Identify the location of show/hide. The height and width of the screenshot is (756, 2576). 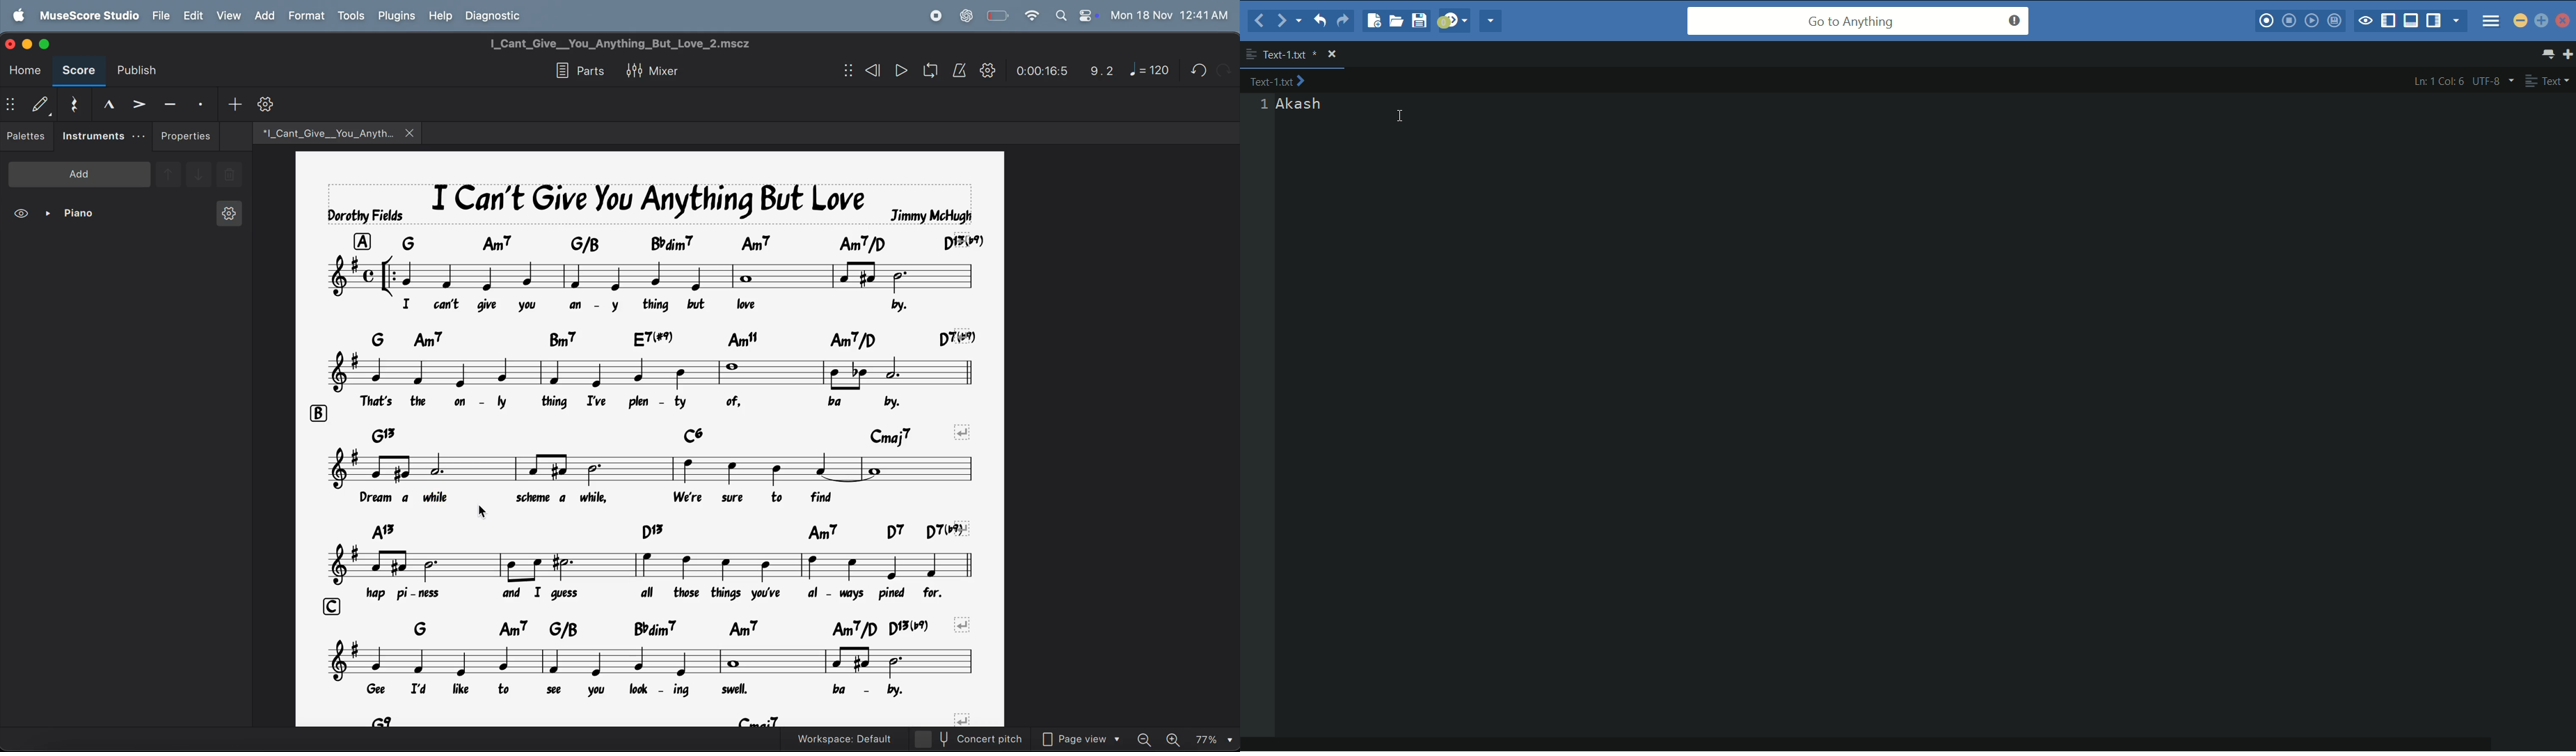
(844, 70).